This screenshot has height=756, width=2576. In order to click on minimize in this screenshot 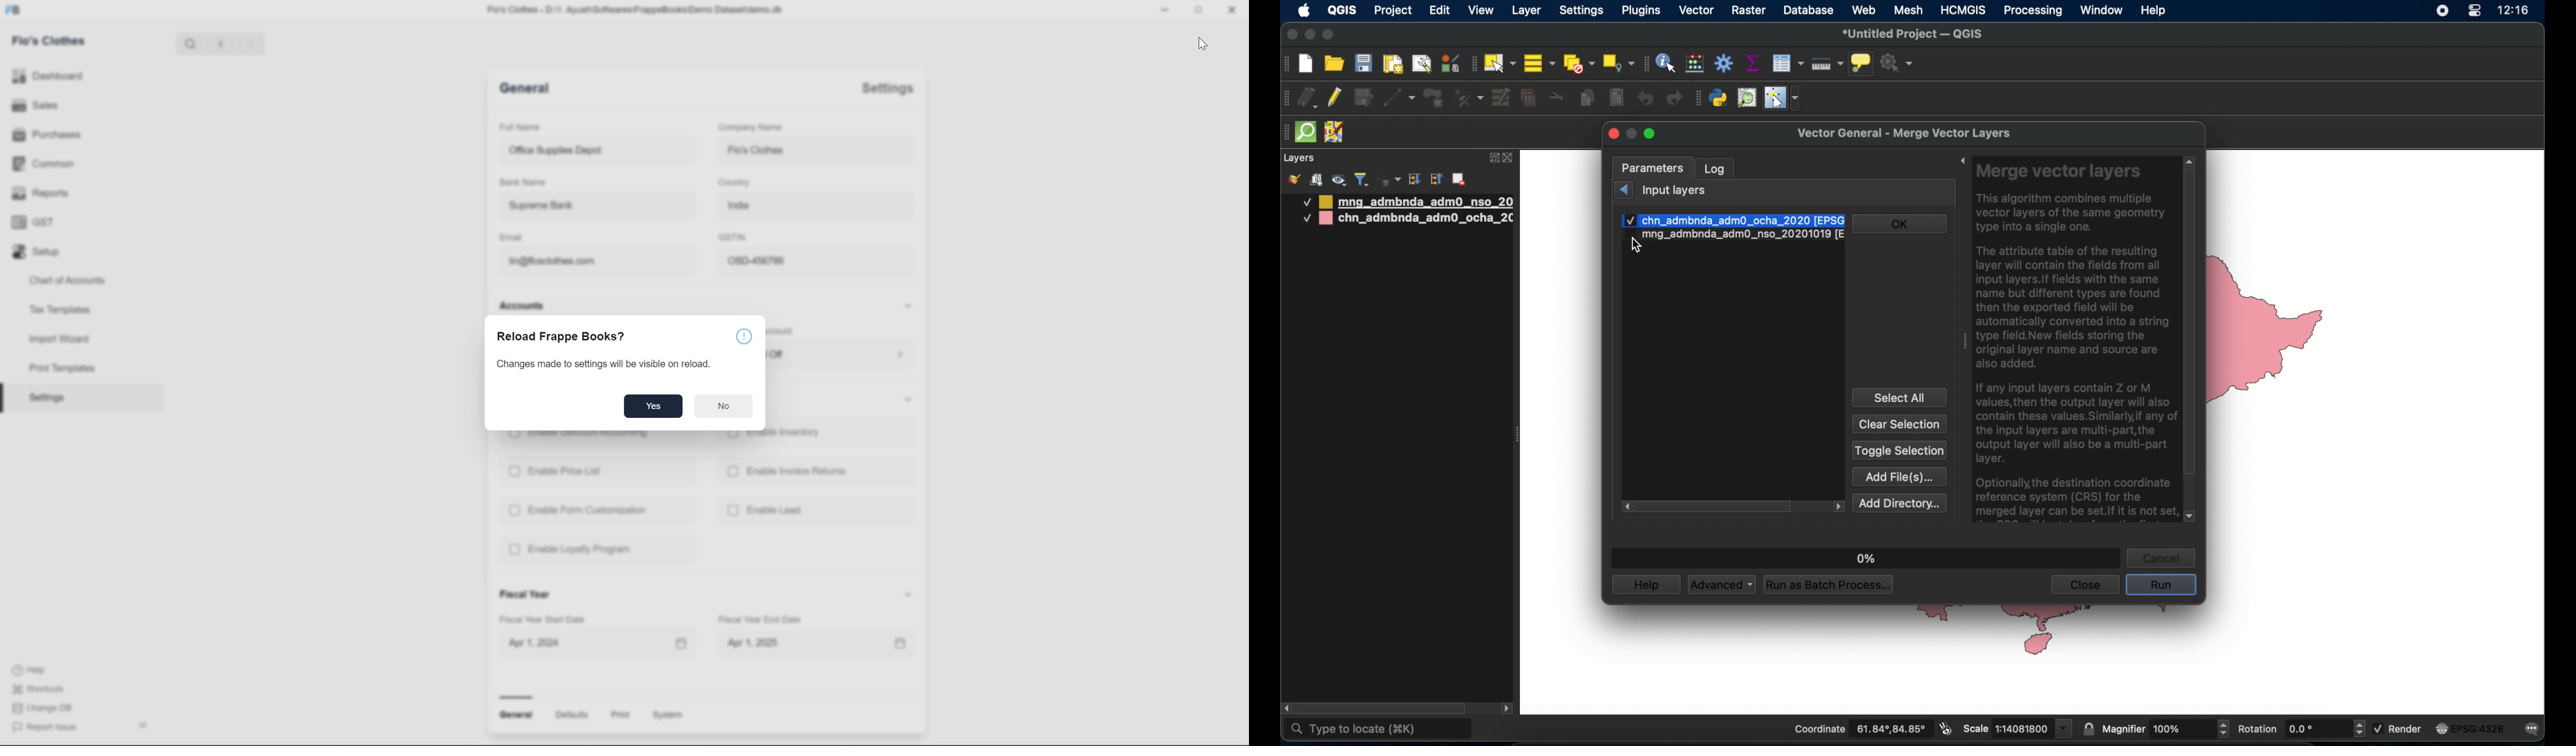, I will do `click(1309, 36)`.